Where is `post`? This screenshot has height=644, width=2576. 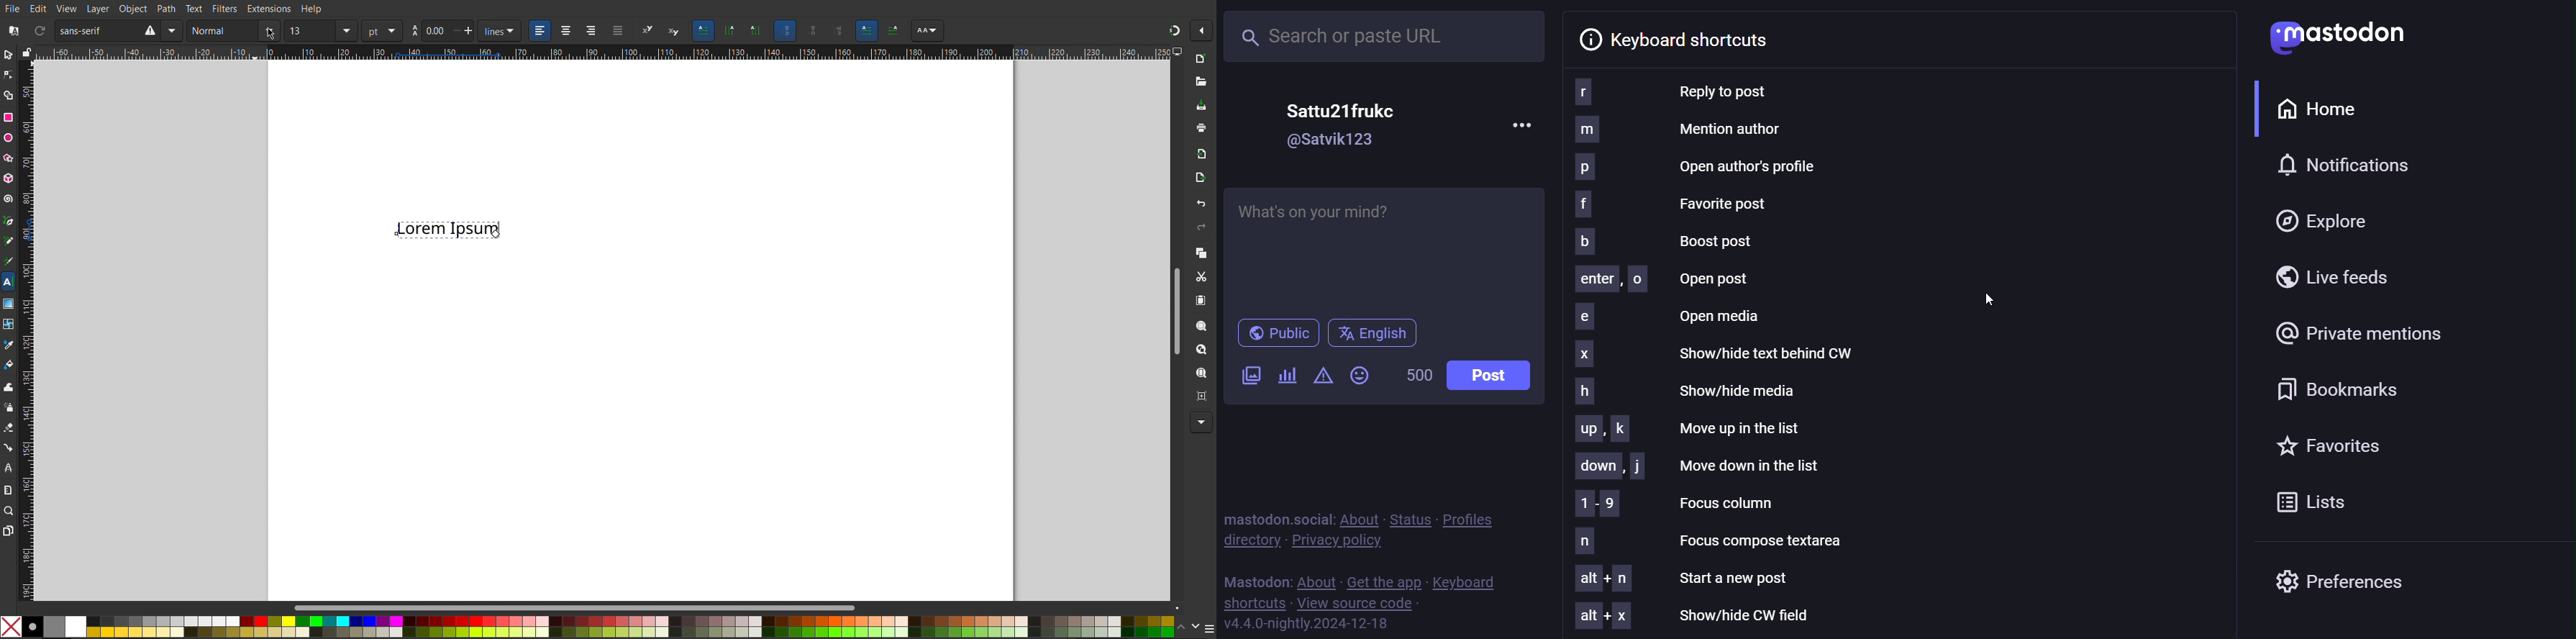 post is located at coordinates (1490, 376).